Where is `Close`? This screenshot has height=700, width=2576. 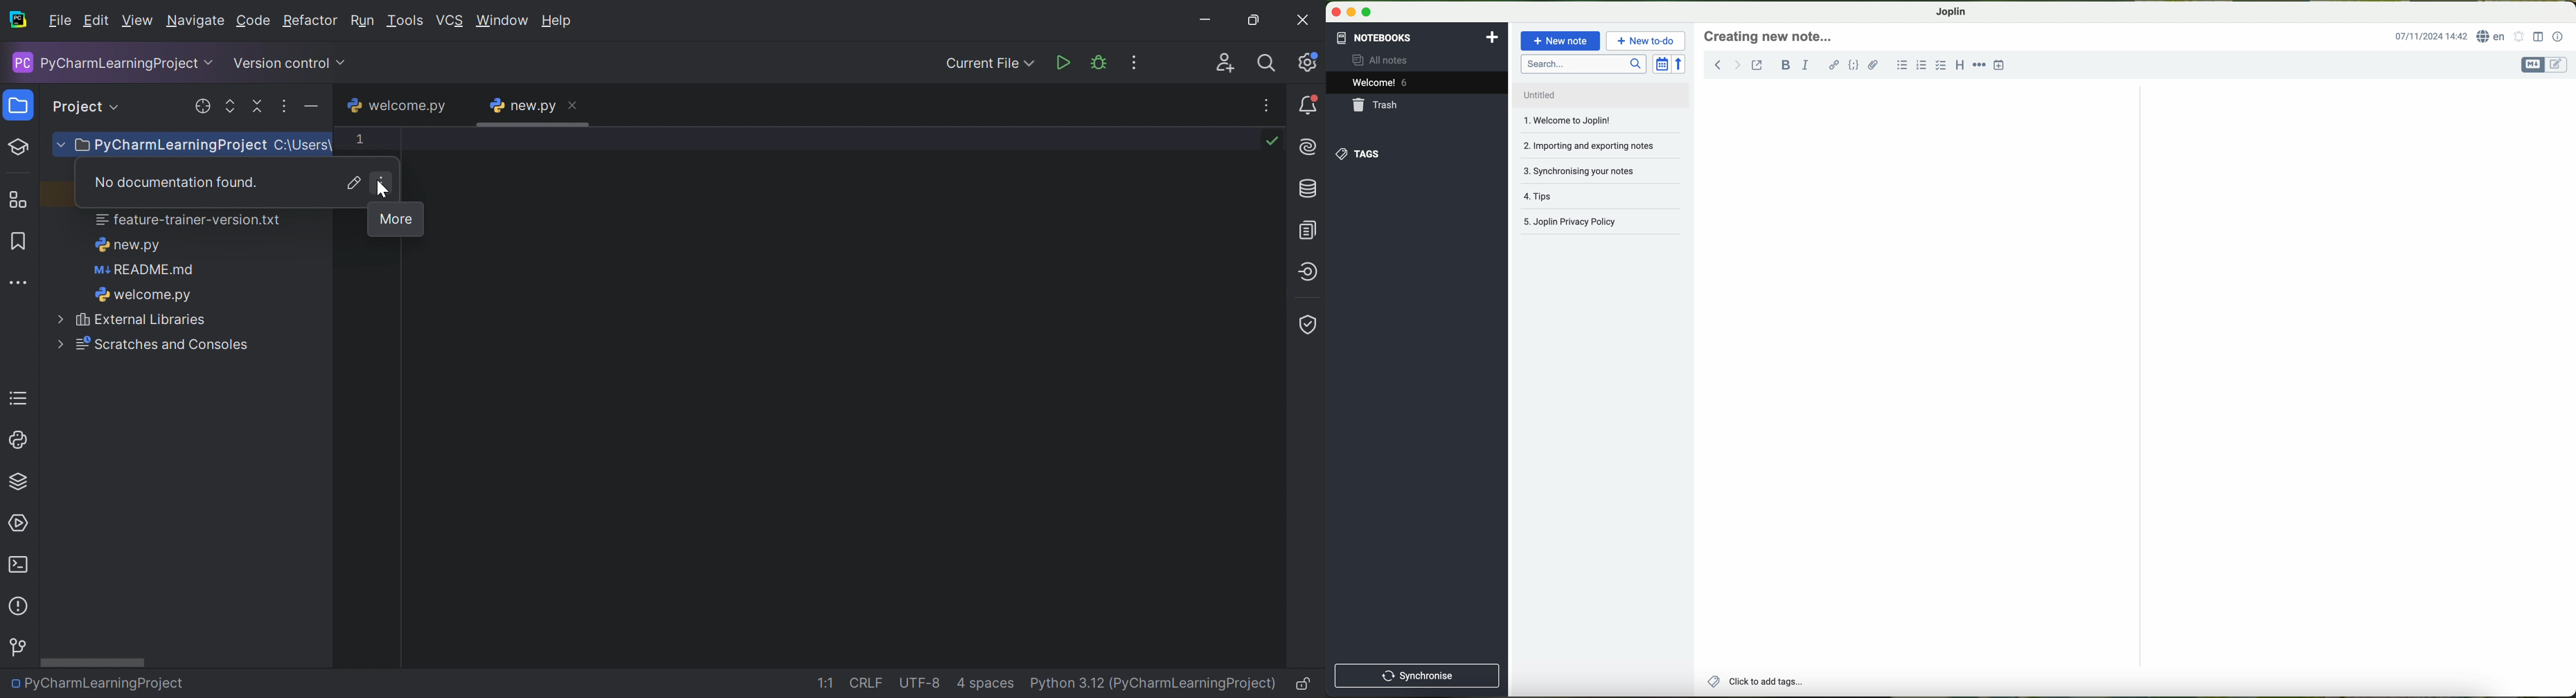 Close is located at coordinates (1304, 21).